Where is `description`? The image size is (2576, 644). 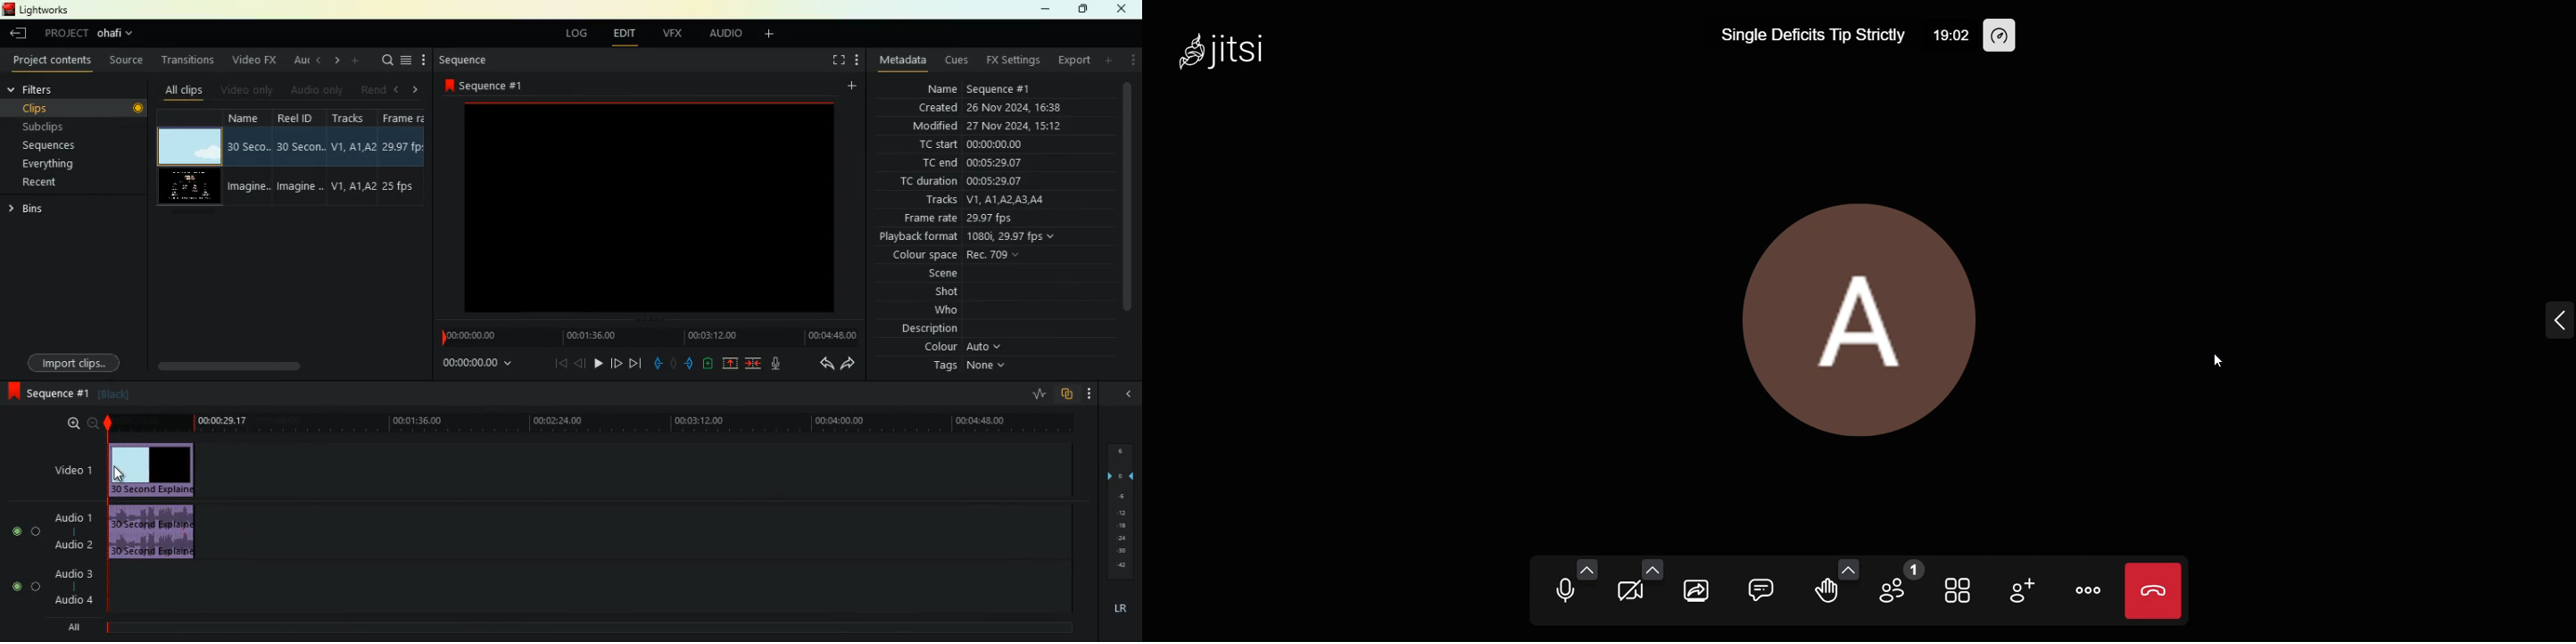 description is located at coordinates (921, 328).